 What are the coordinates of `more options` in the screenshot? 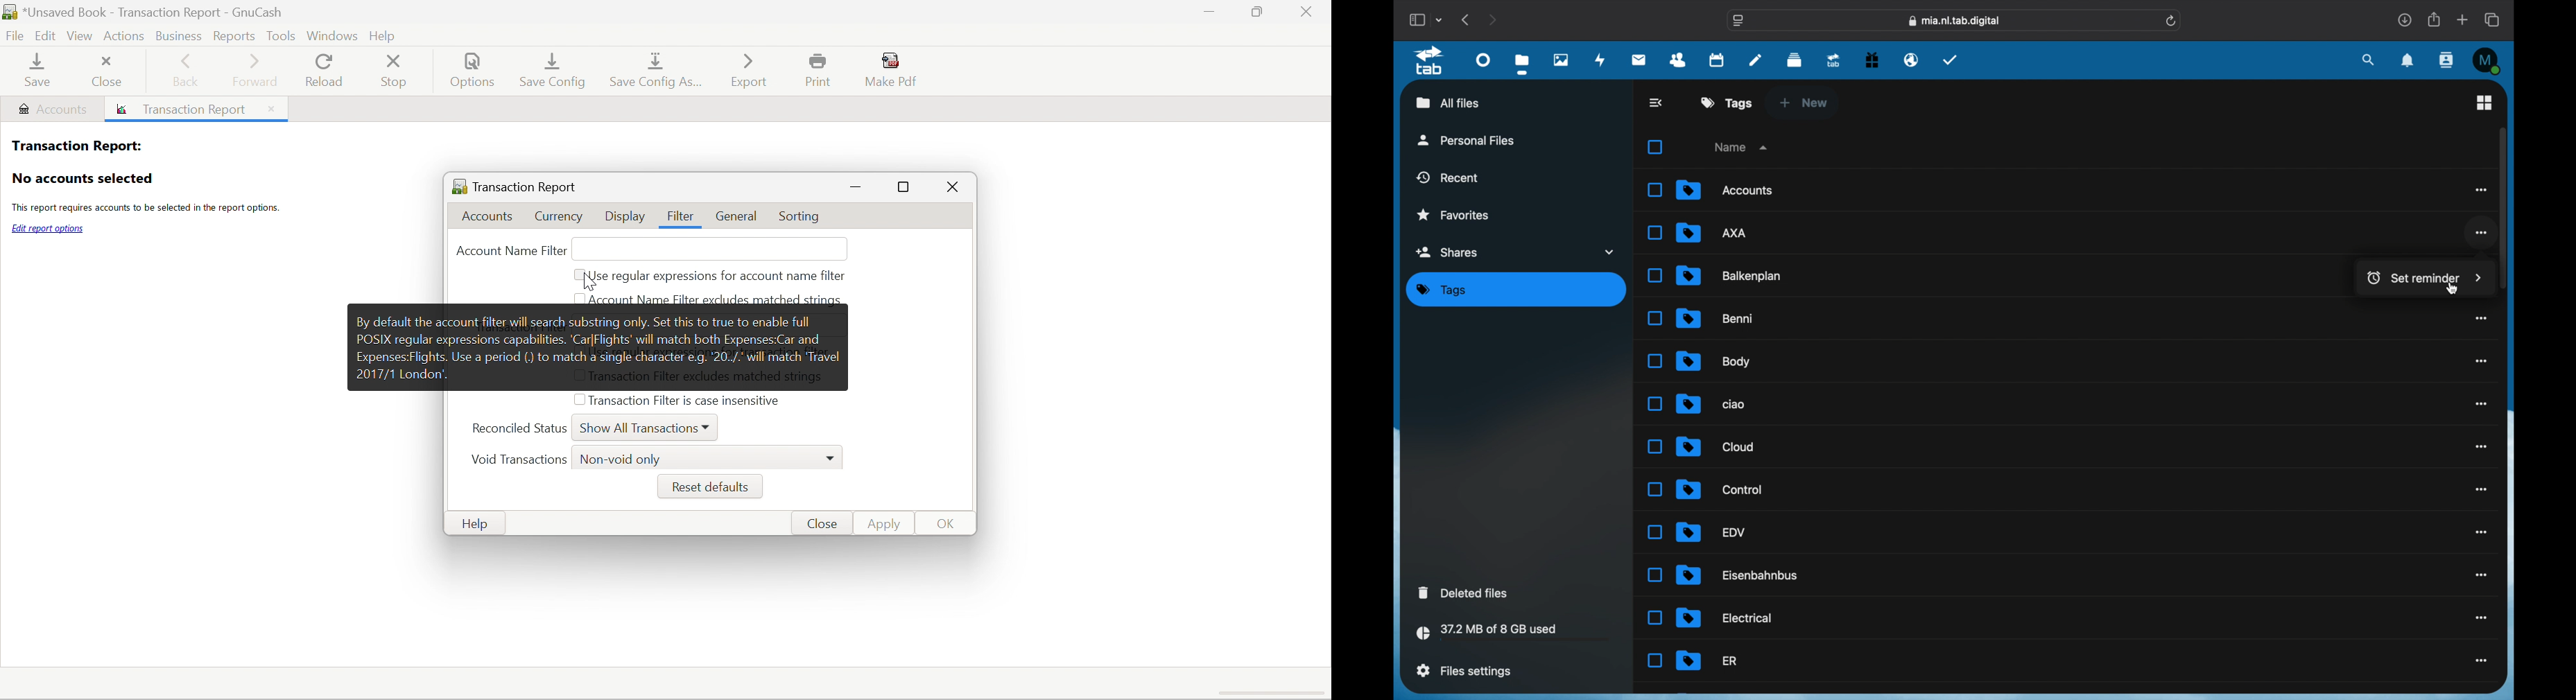 It's located at (2482, 618).